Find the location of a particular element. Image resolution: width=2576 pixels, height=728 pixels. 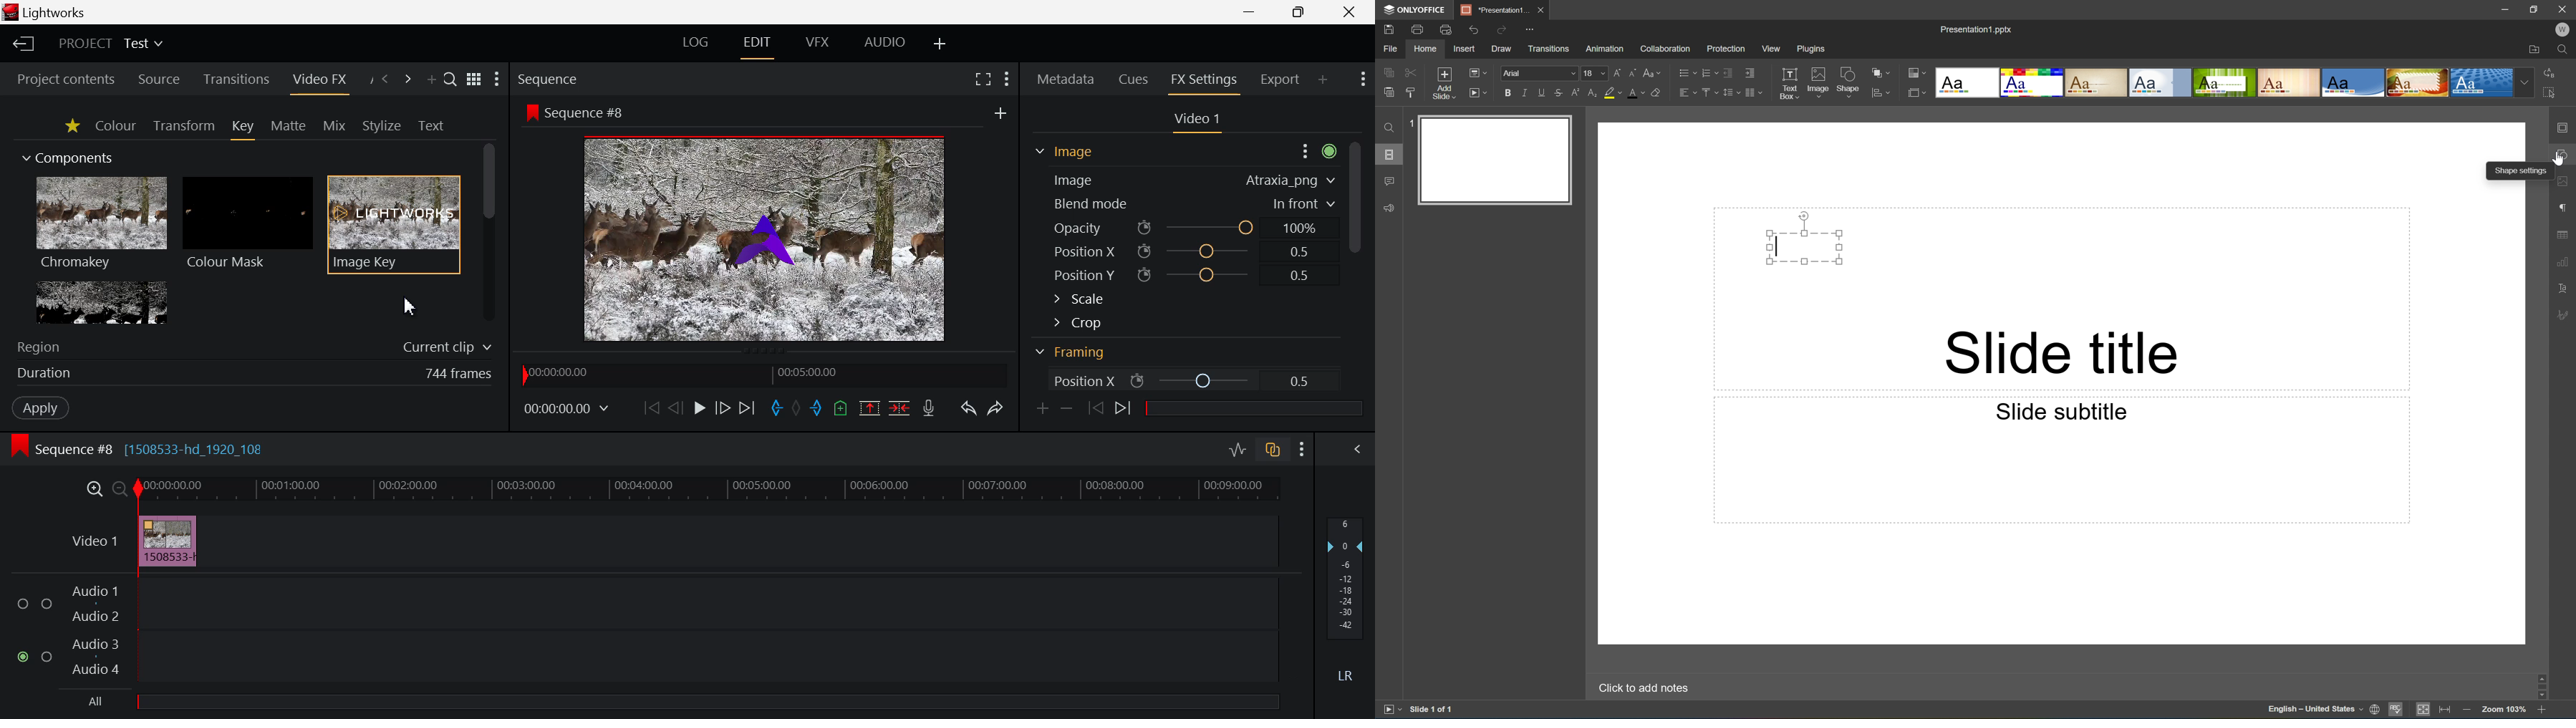

0.5 is located at coordinates (1302, 275).